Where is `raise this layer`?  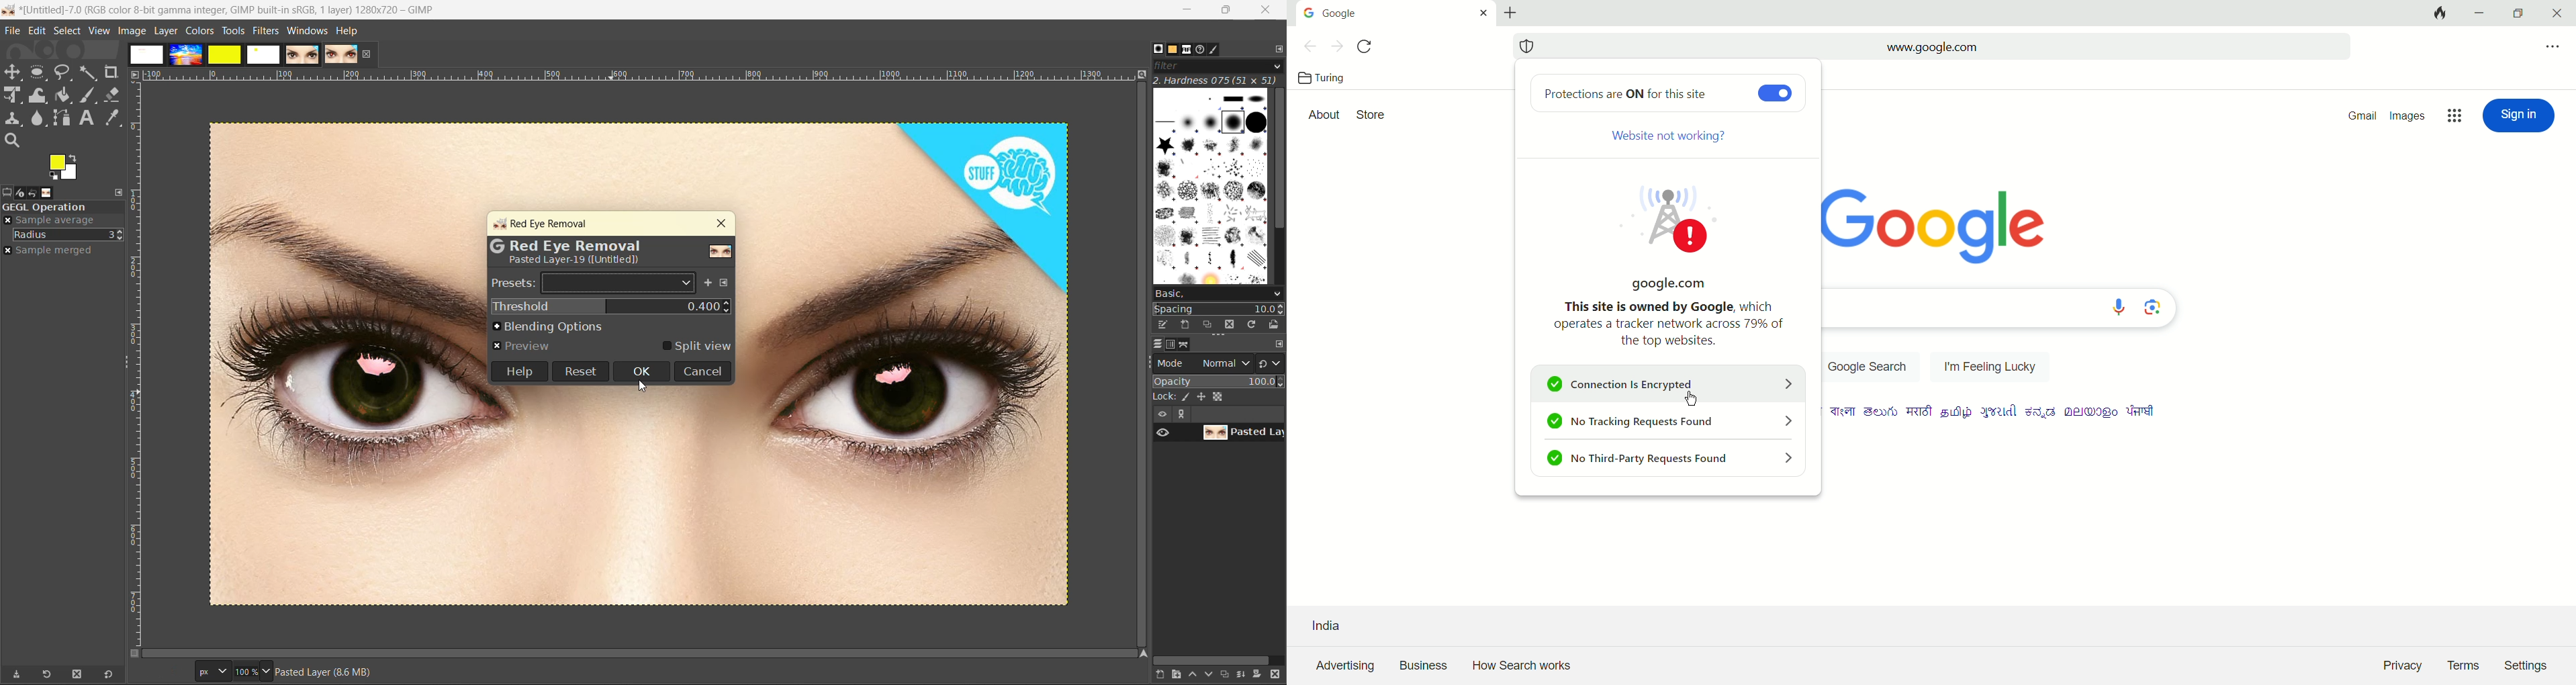 raise this layer is located at coordinates (1189, 675).